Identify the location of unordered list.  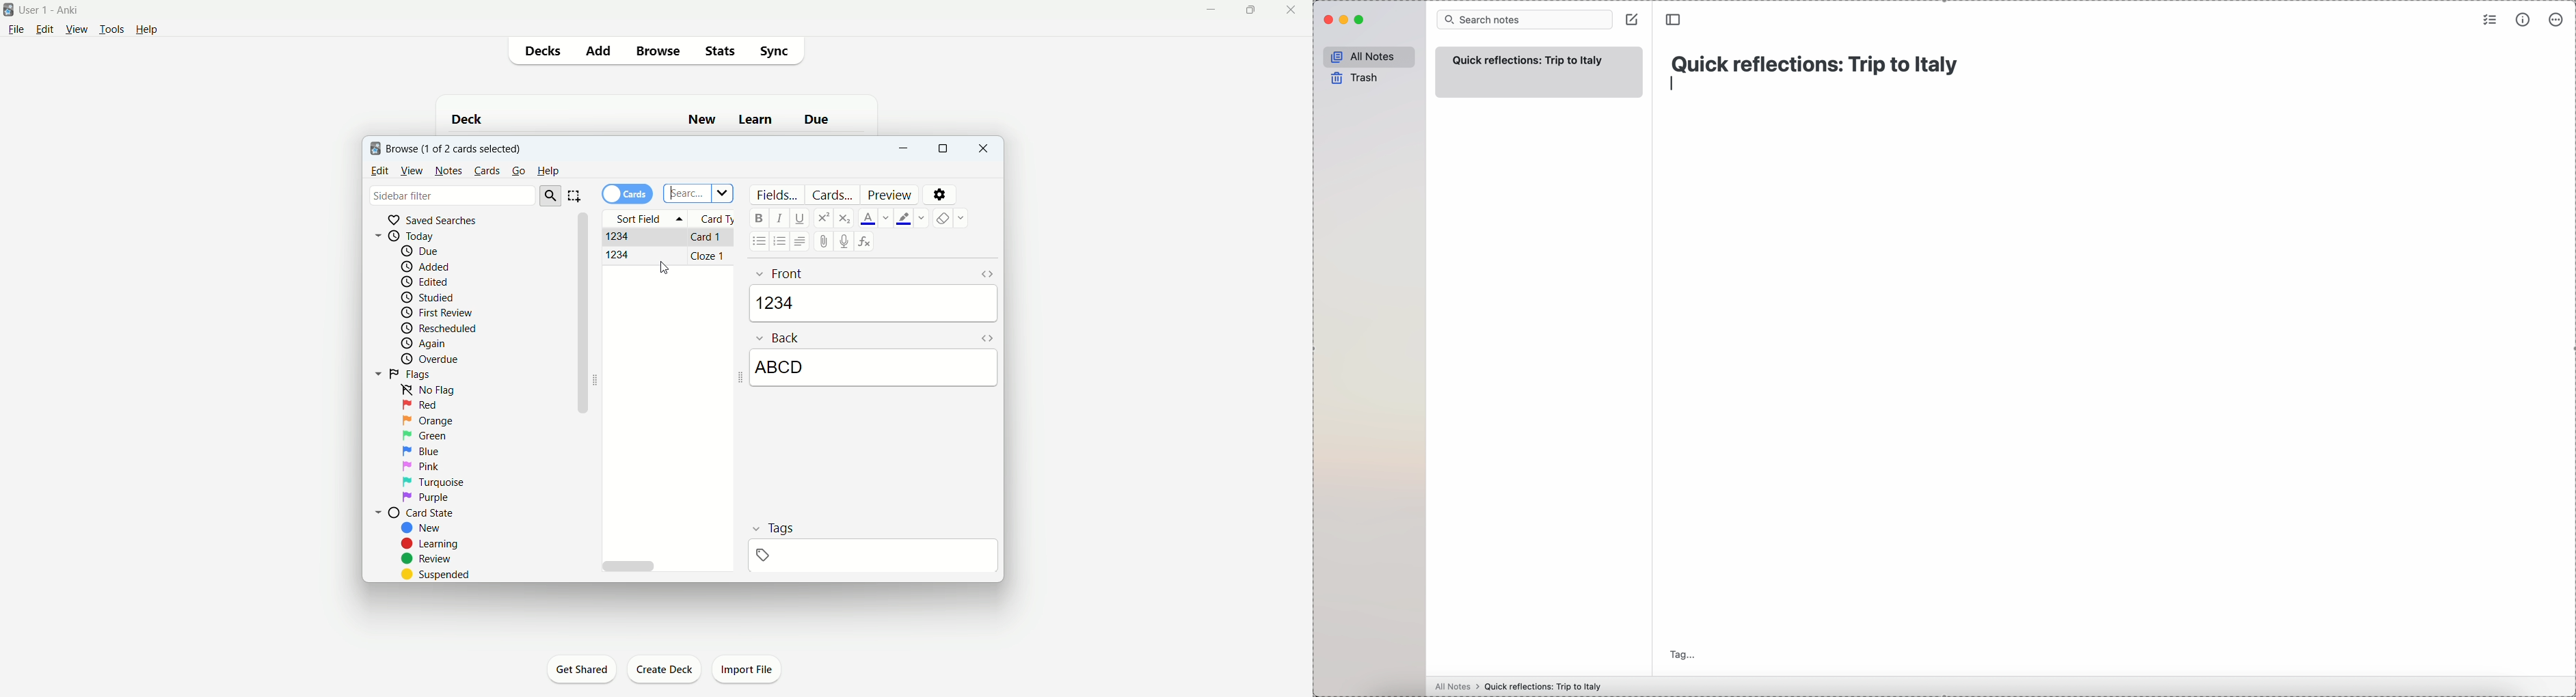
(758, 241).